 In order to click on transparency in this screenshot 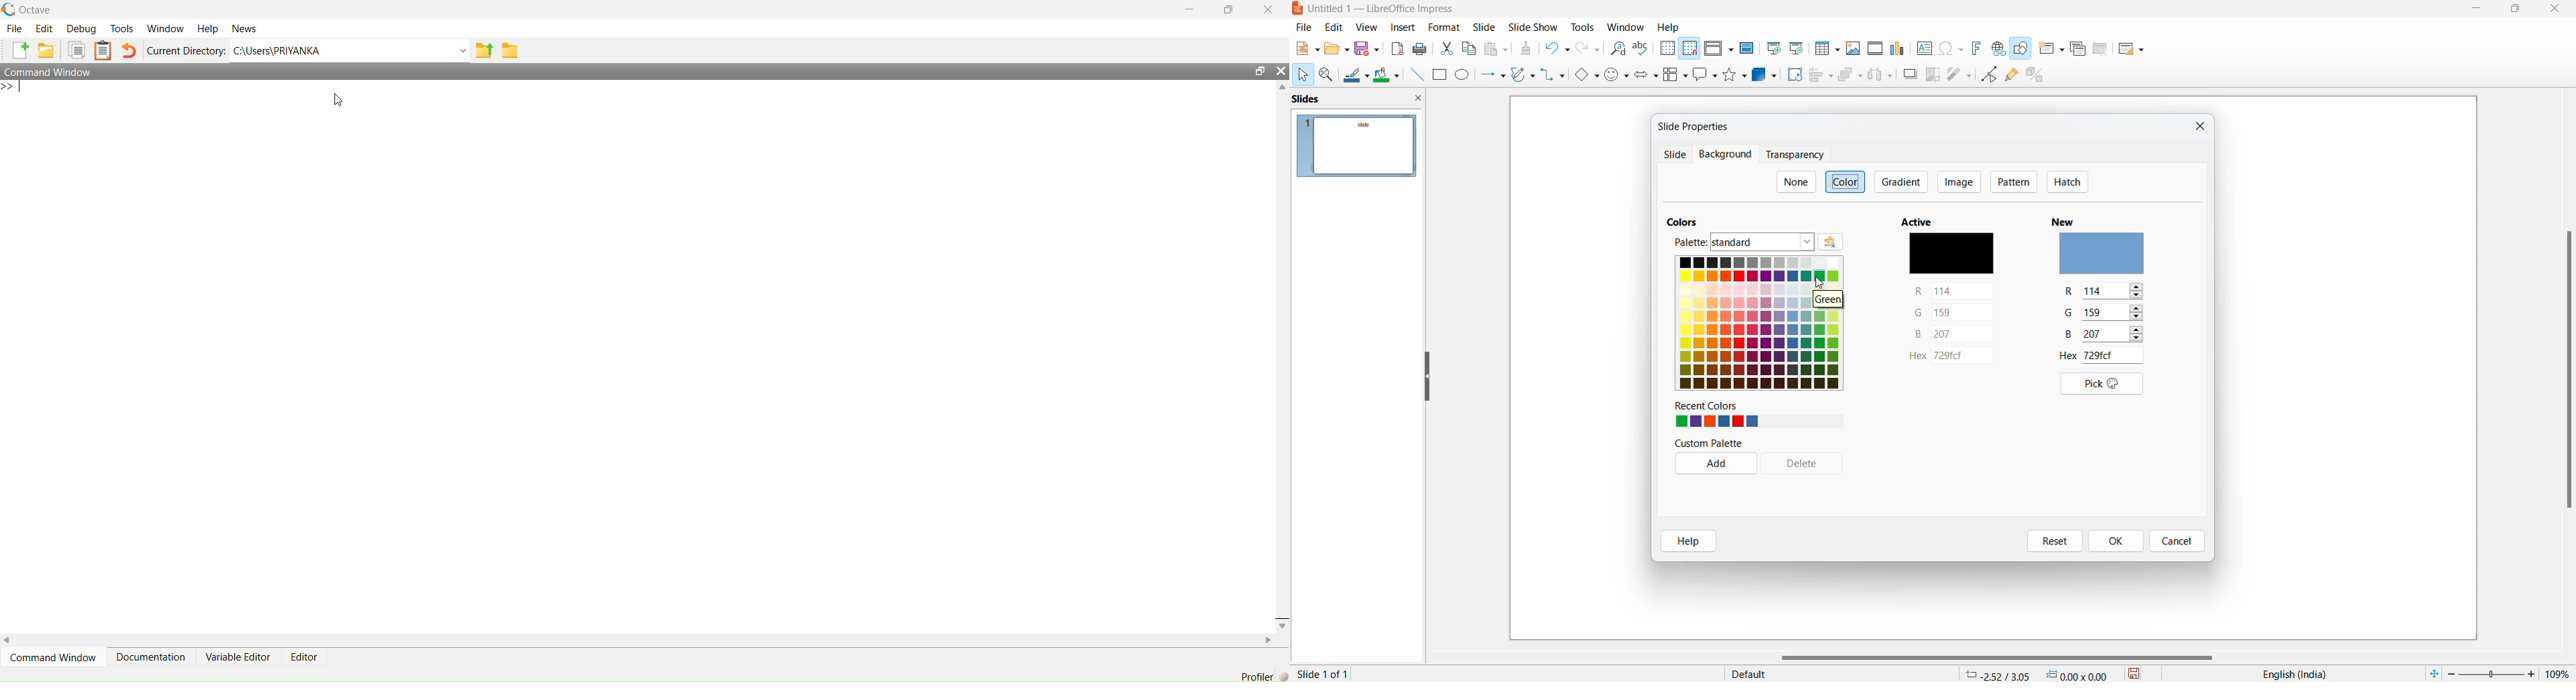, I will do `click(1794, 155)`.